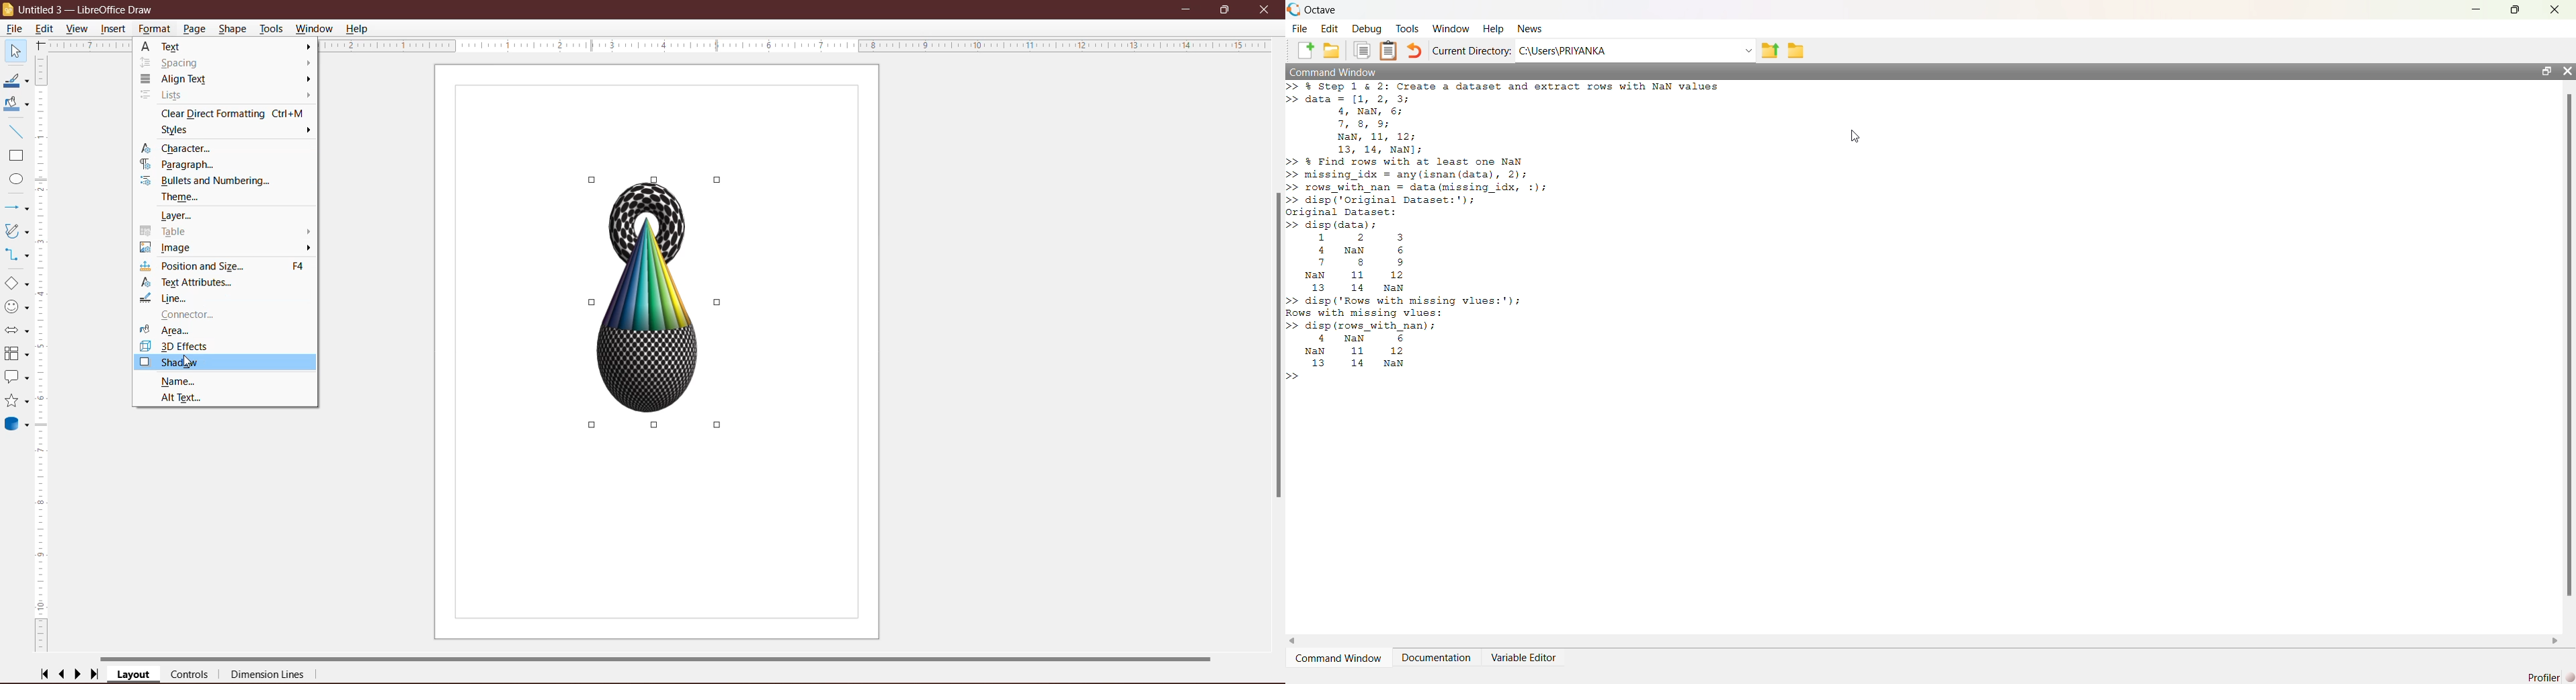  Describe the element at coordinates (13, 179) in the screenshot. I see `Ellipse` at that location.